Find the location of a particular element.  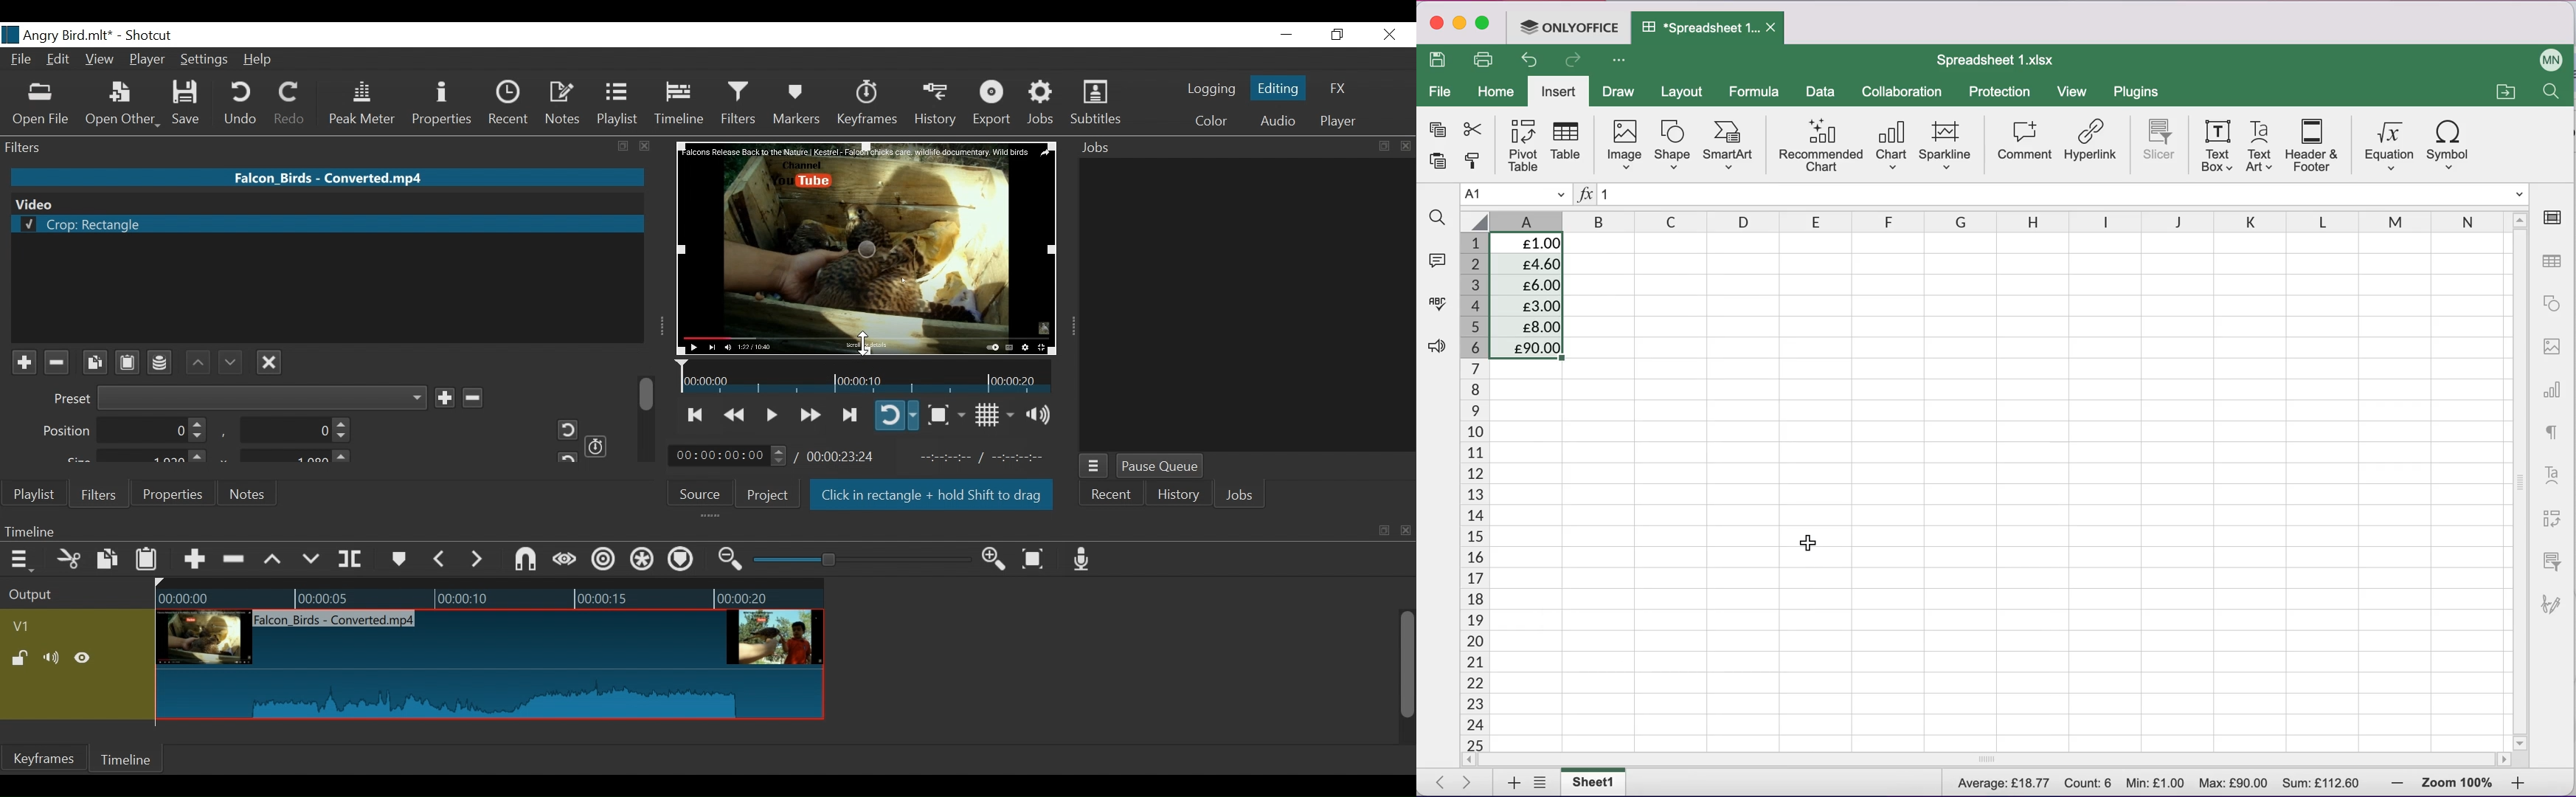

Recent is located at coordinates (512, 103).